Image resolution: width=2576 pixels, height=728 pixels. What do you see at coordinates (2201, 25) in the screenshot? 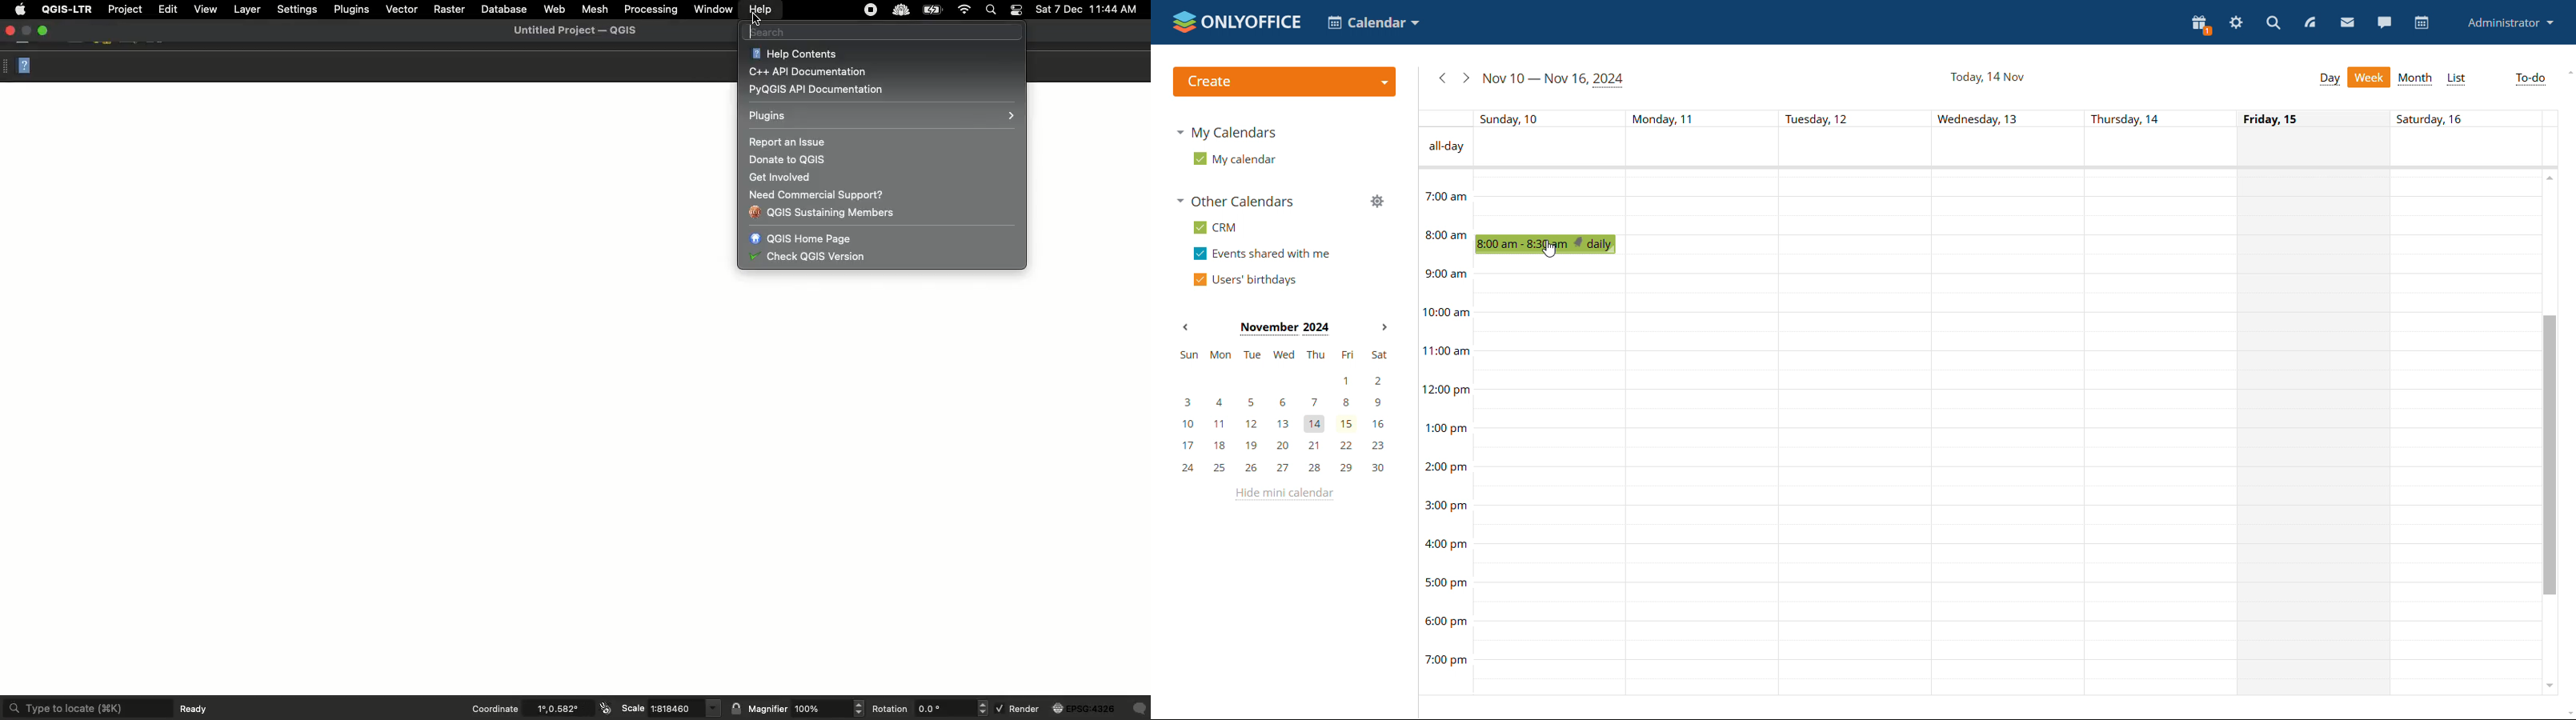
I see `present` at bounding box center [2201, 25].